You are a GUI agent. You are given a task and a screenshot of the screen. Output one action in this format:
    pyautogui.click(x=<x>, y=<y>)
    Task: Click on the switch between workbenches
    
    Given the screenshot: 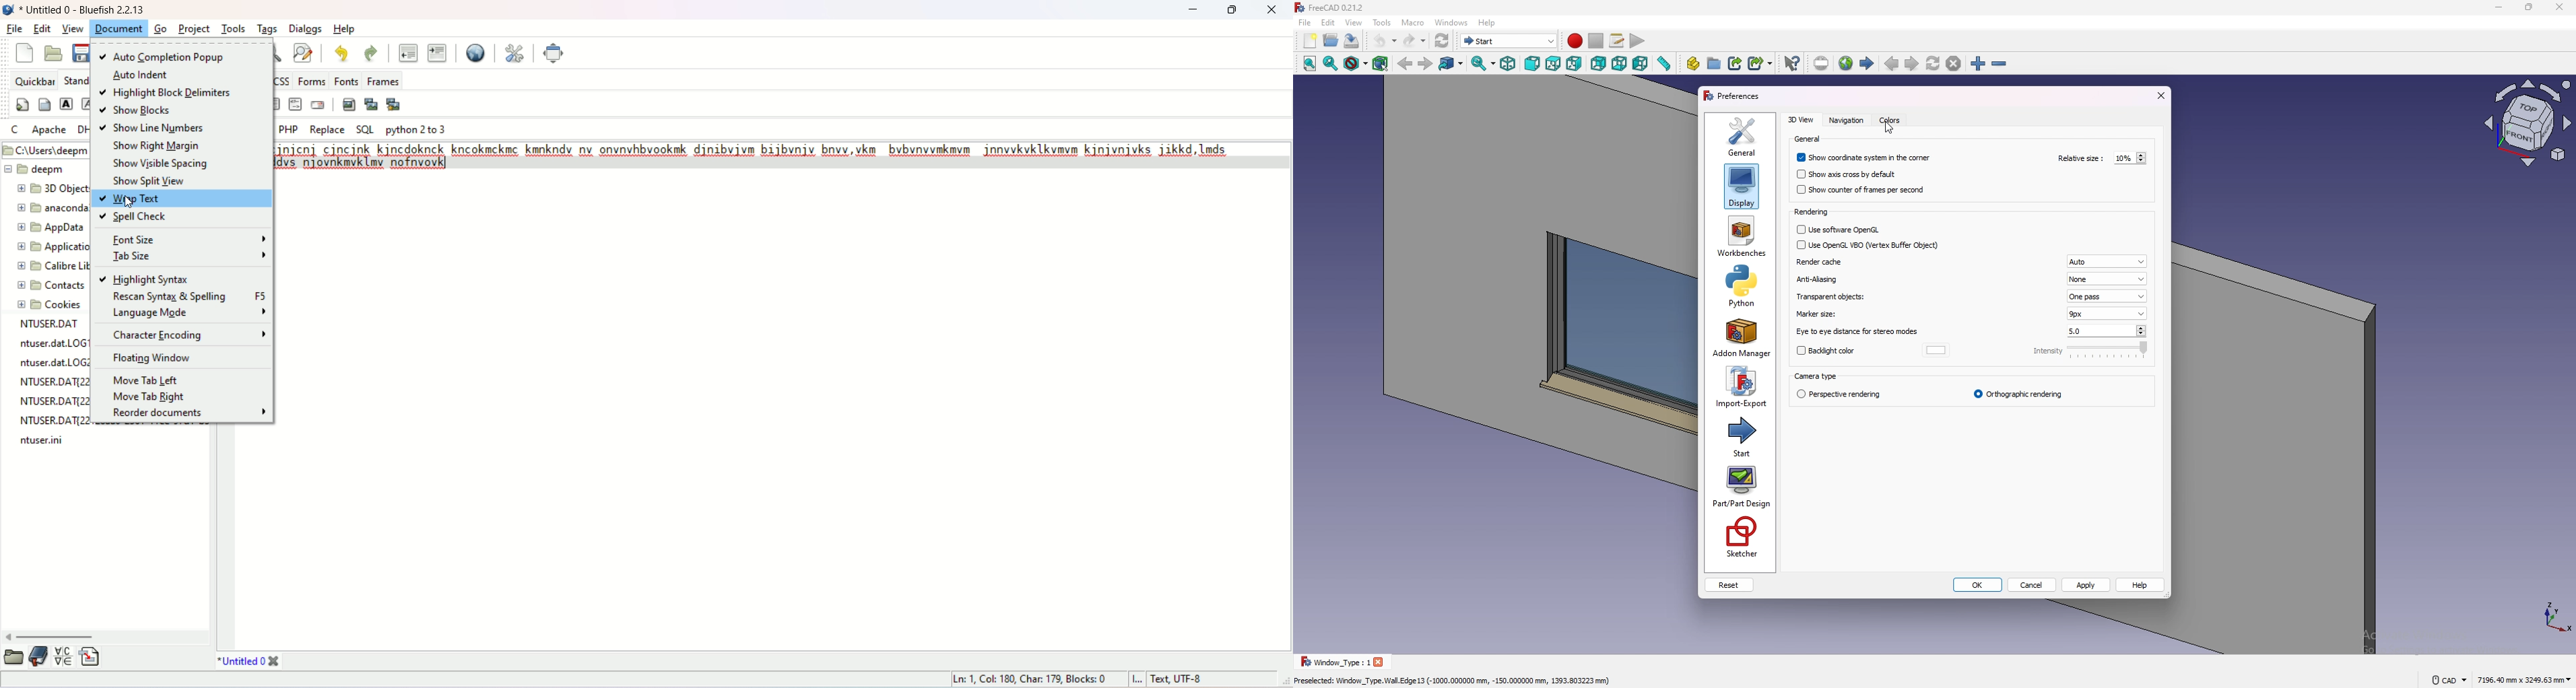 What is the action you would take?
    pyautogui.click(x=1509, y=41)
    